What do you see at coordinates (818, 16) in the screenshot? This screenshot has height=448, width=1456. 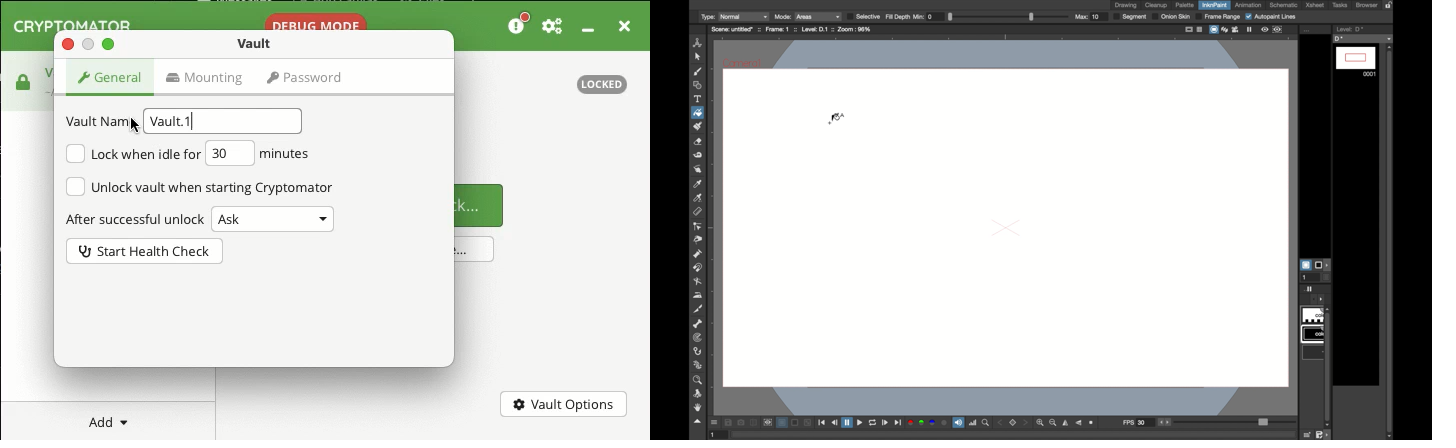 I see `Areas` at bounding box center [818, 16].